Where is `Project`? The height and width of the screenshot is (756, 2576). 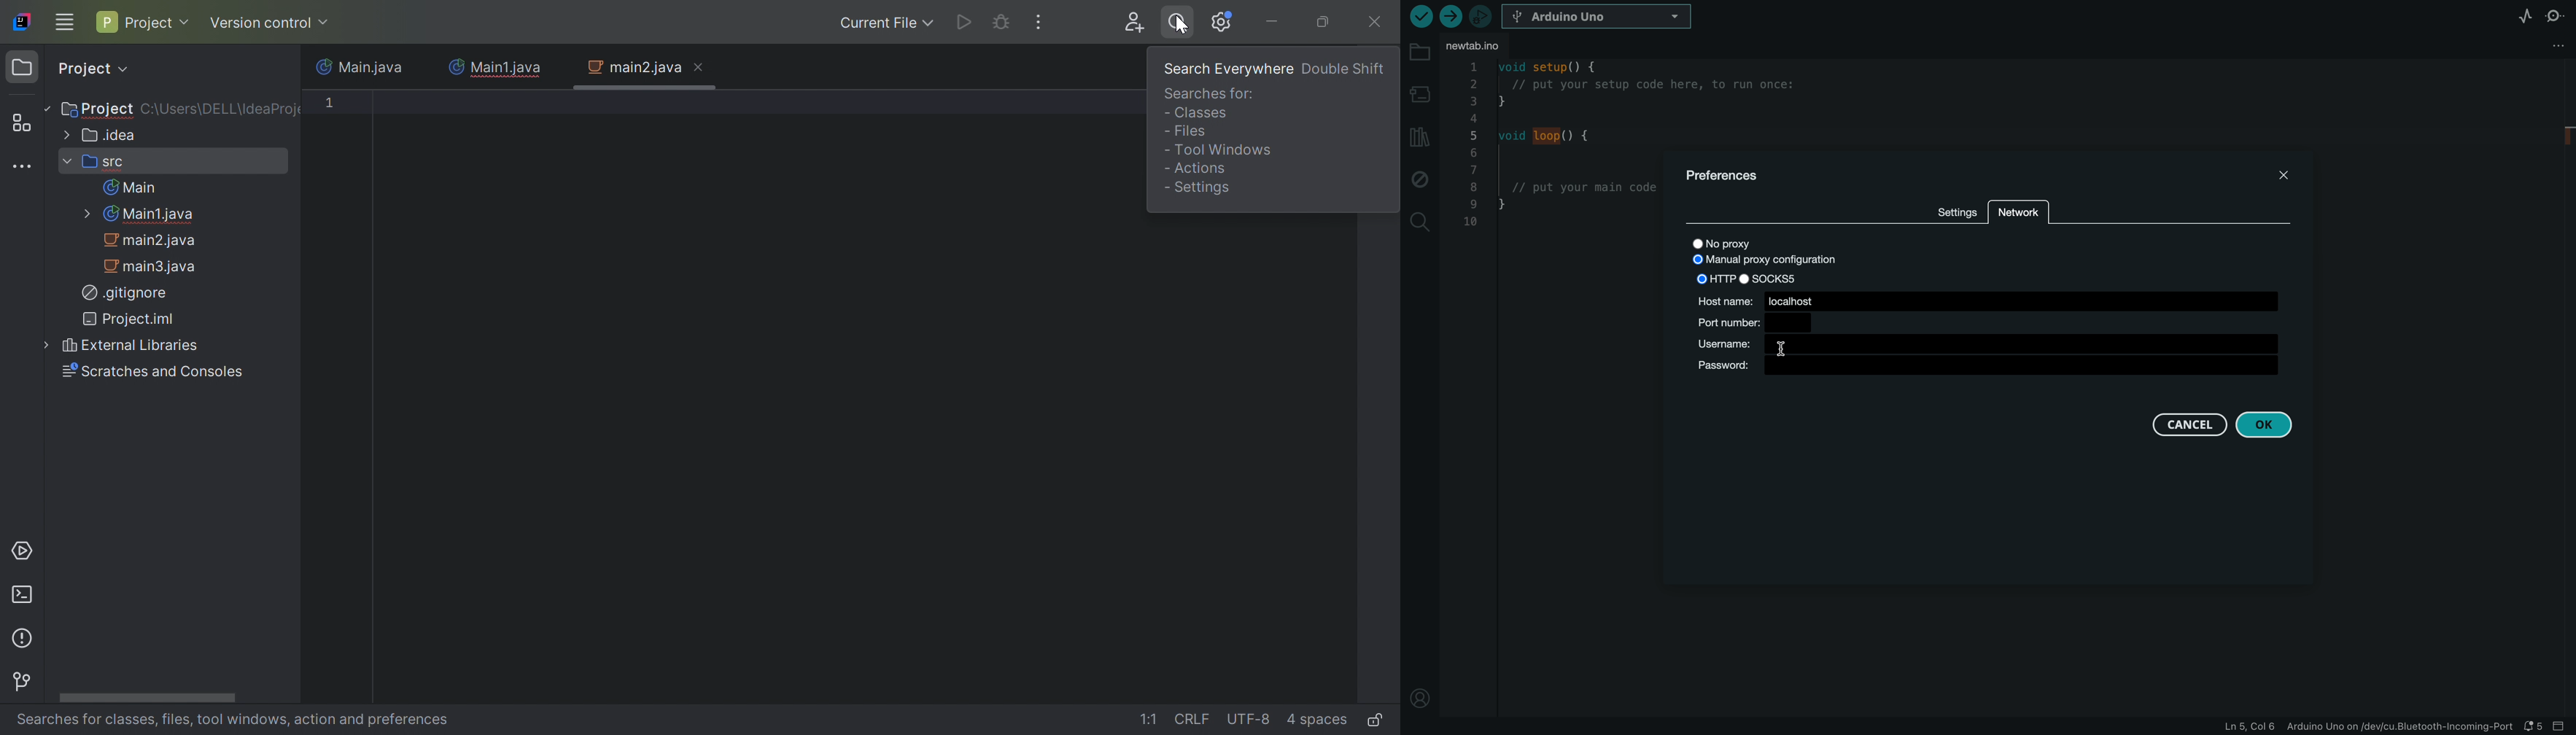
Project is located at coordinates (95, 109).